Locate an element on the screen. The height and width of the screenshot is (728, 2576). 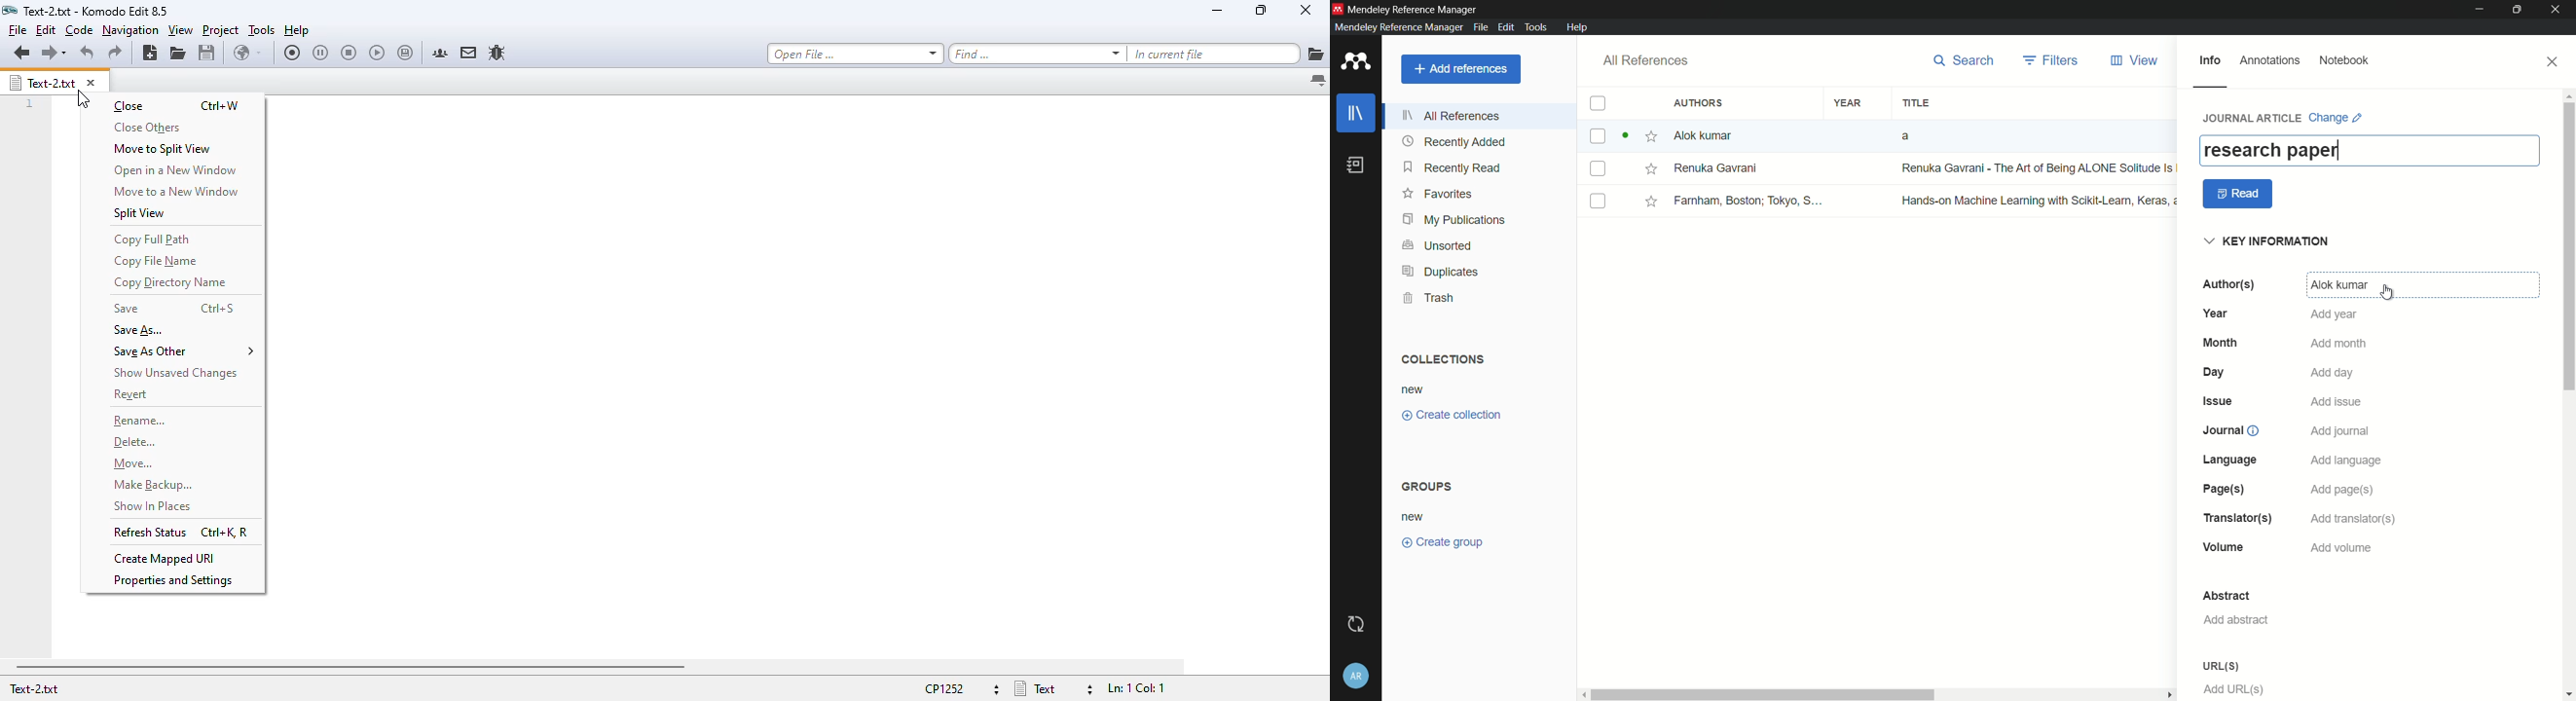
save is located at coordinates (128, 309).